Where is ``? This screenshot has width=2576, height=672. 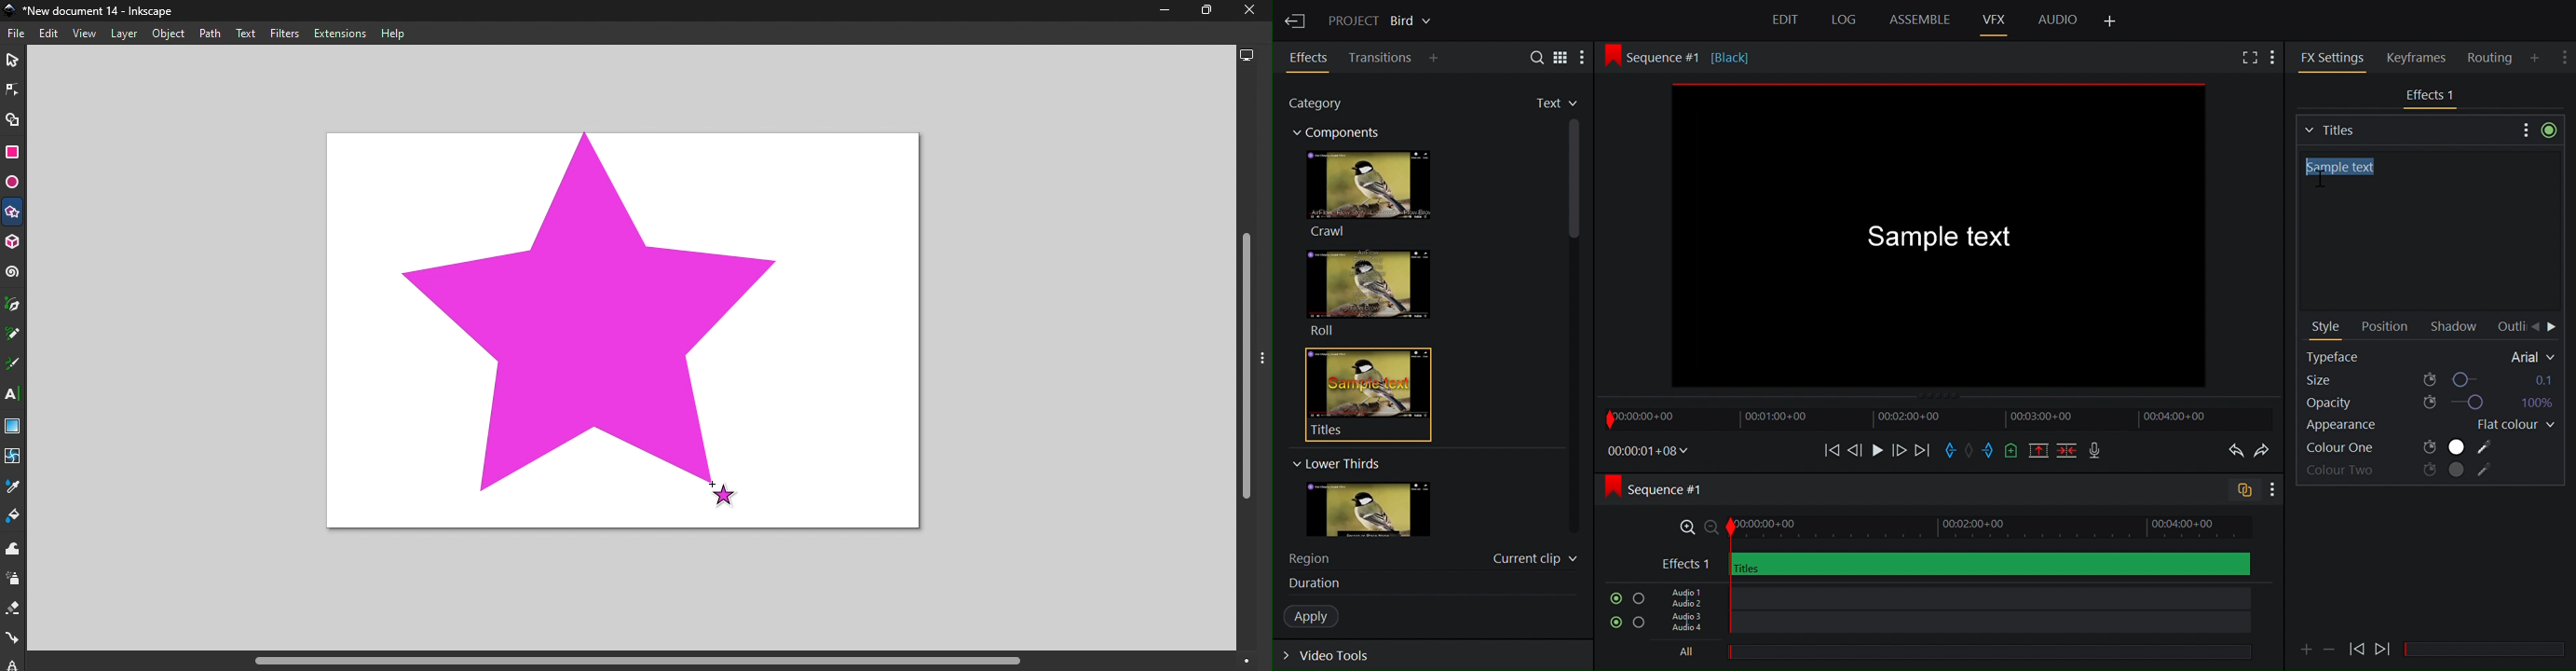  is located at coordinates (1319, 583).